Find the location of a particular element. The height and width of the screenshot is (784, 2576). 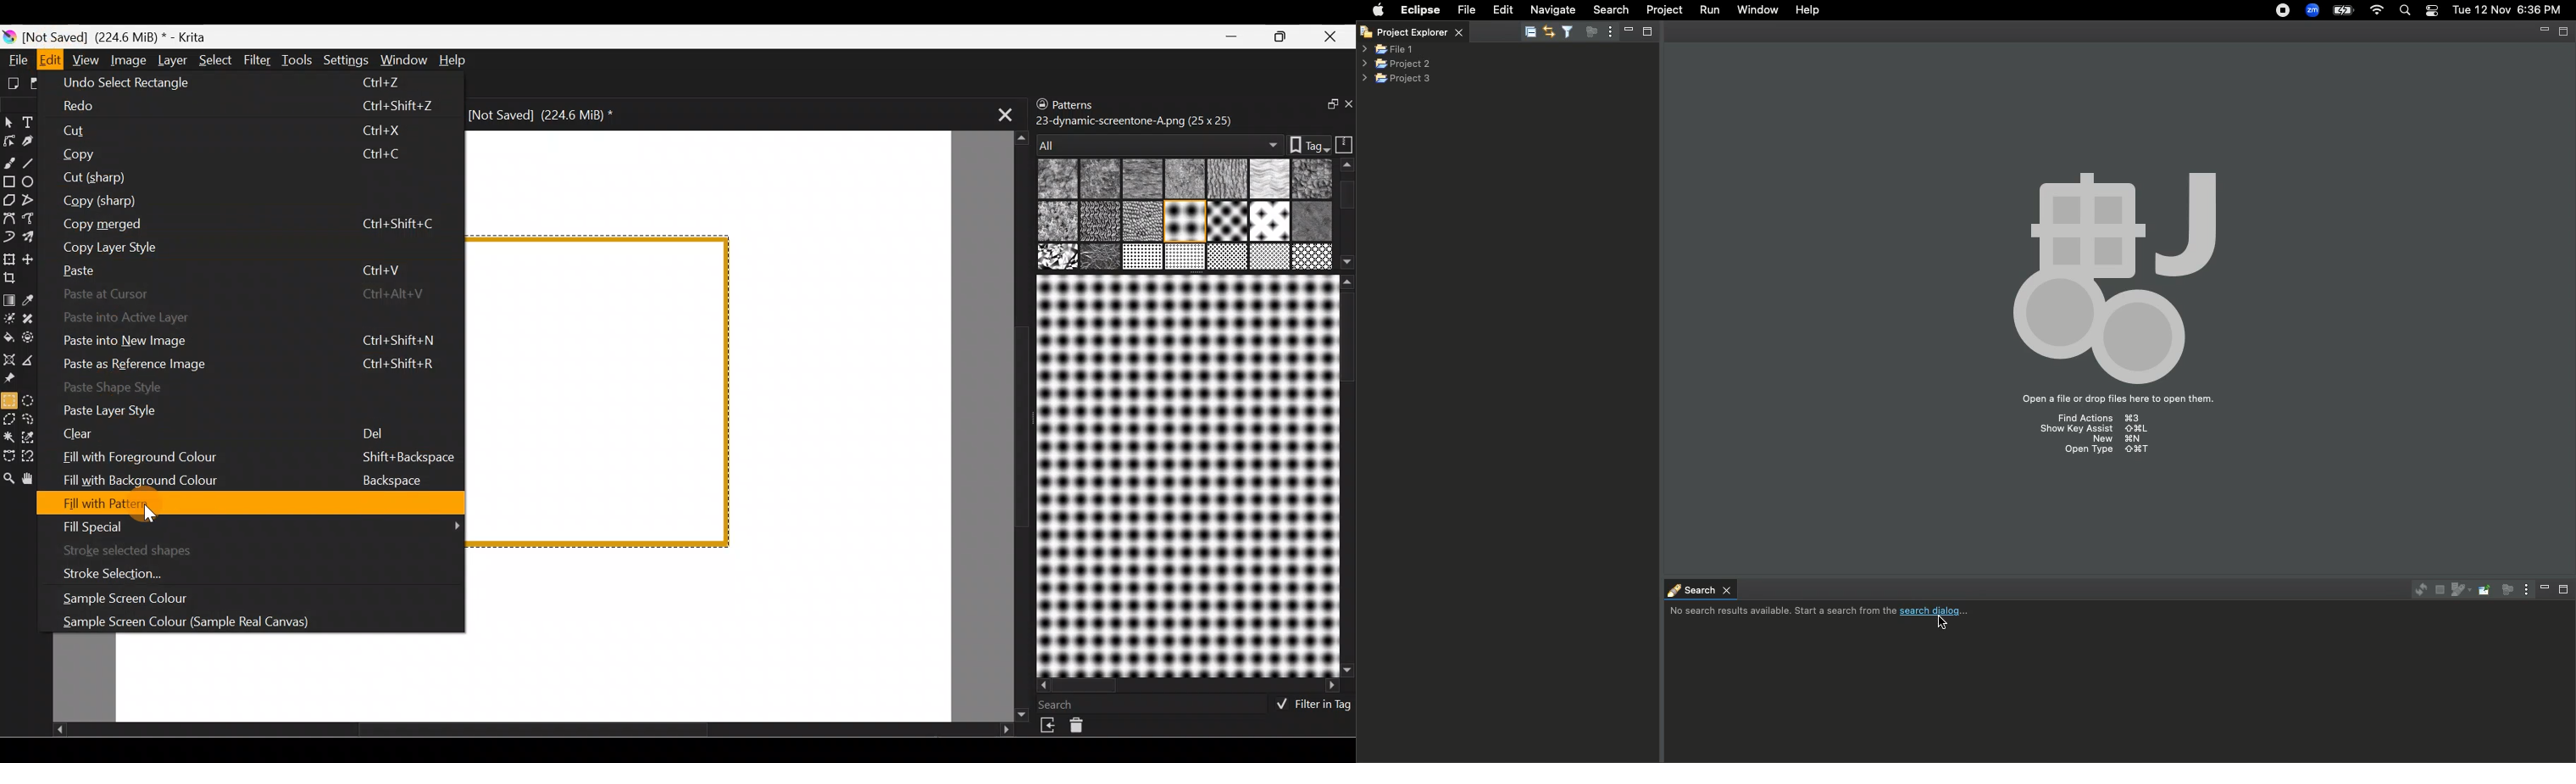

Filter is located at coordinates (257, 59).